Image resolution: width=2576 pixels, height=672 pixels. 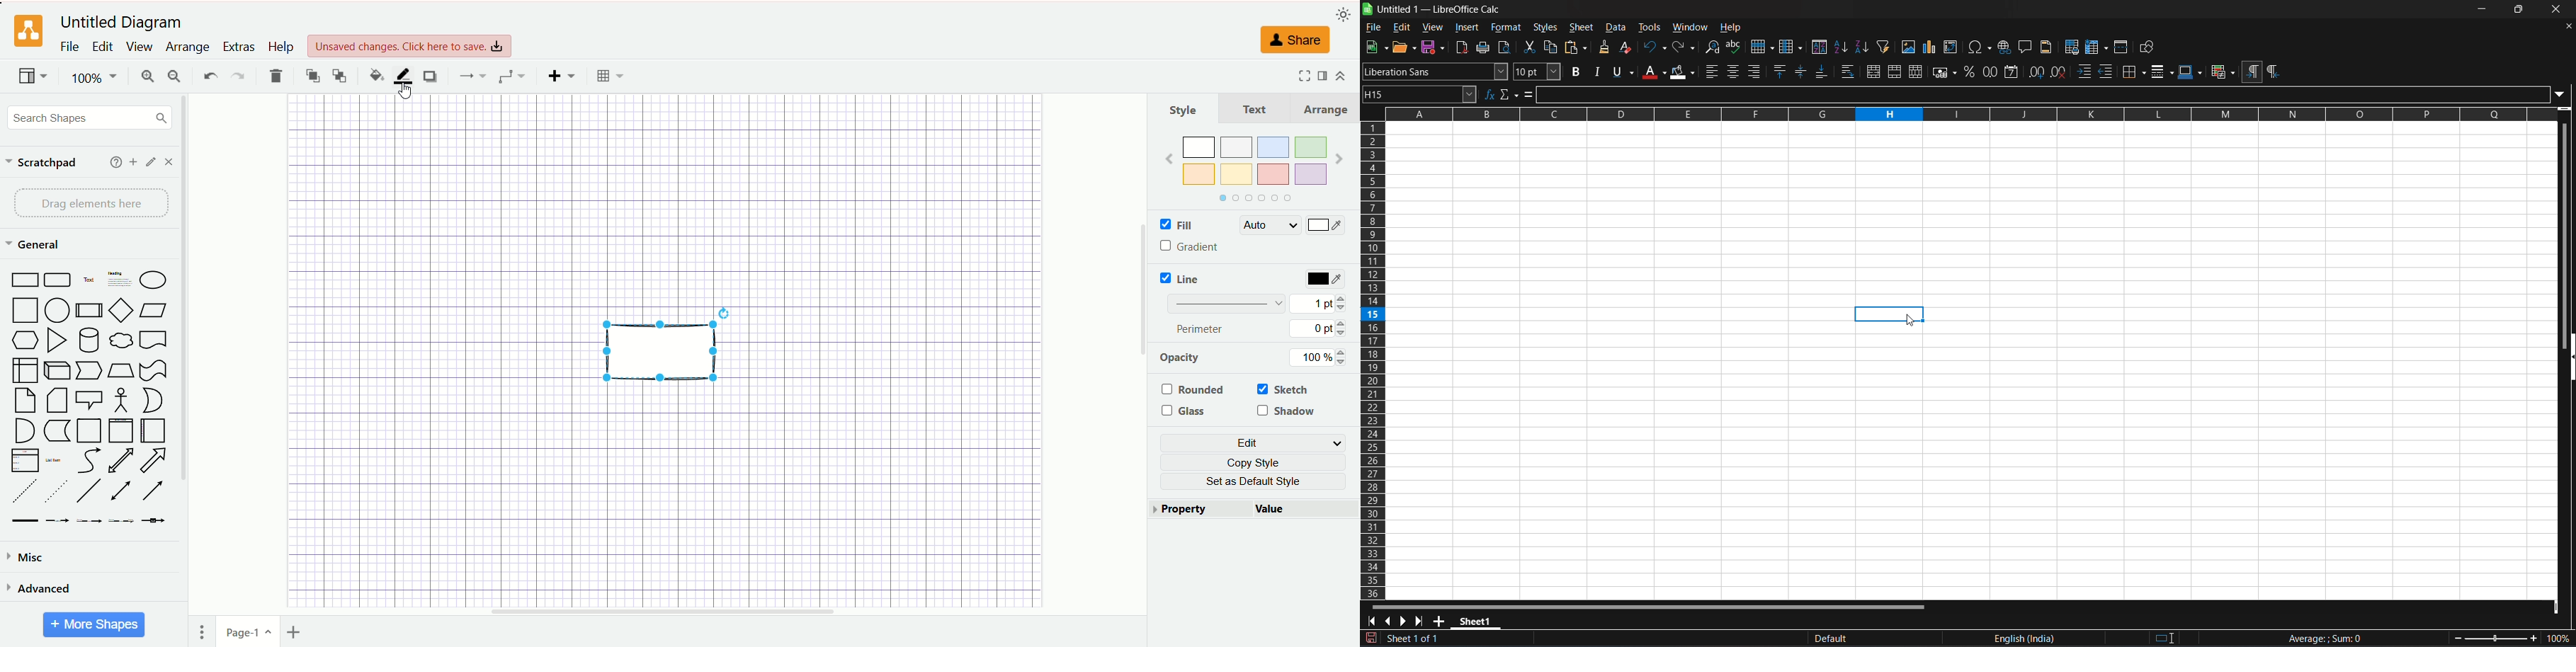 I want to click on shapes, so click(x=89, y=399).